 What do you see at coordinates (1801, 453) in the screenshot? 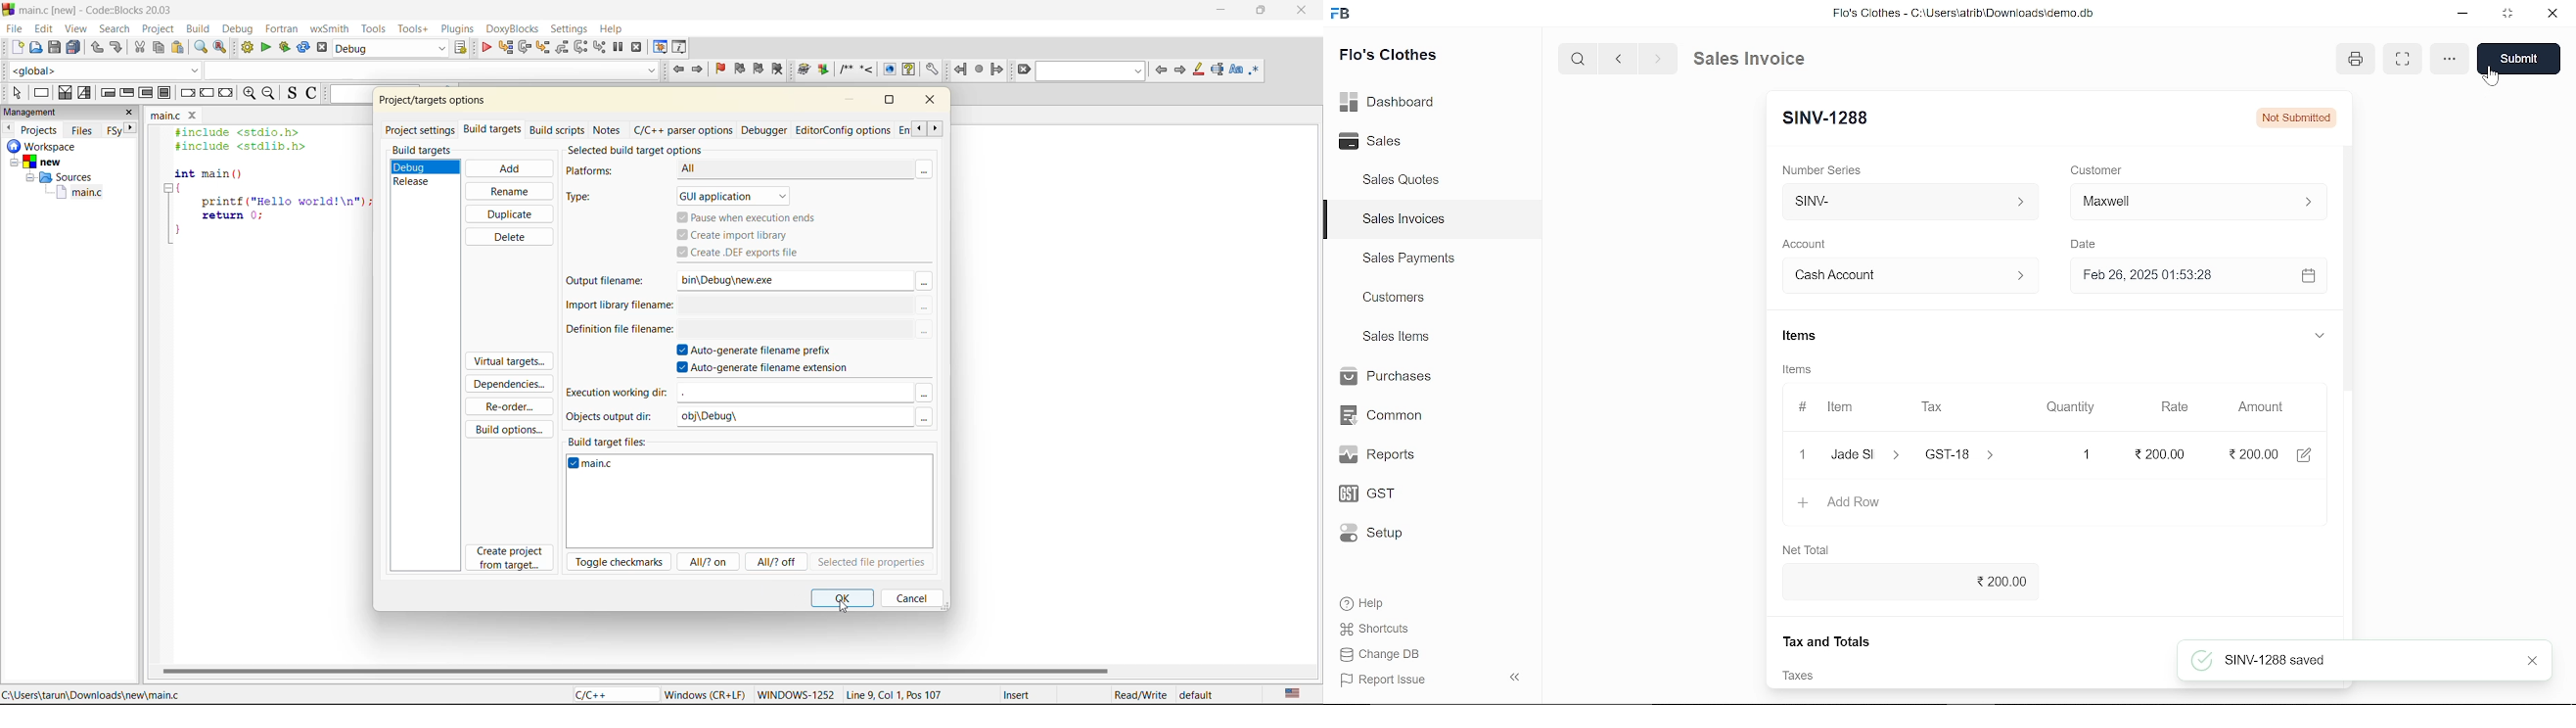
I see `close` at bounding box center [1801, 453].